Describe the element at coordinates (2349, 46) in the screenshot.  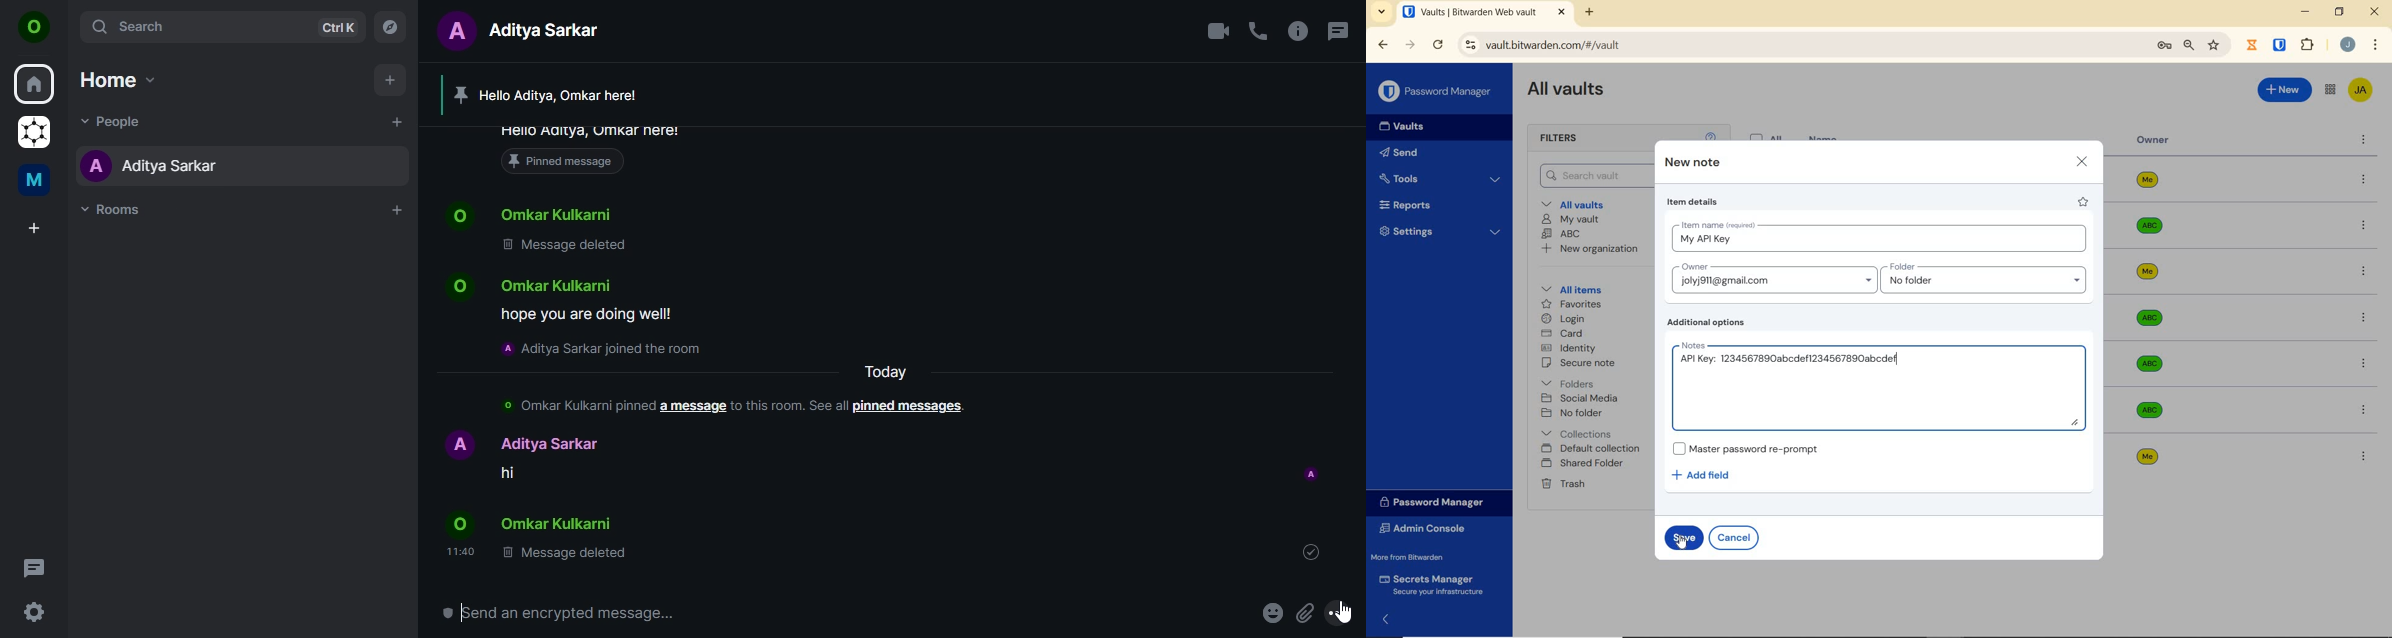
I see `Account` at that location.